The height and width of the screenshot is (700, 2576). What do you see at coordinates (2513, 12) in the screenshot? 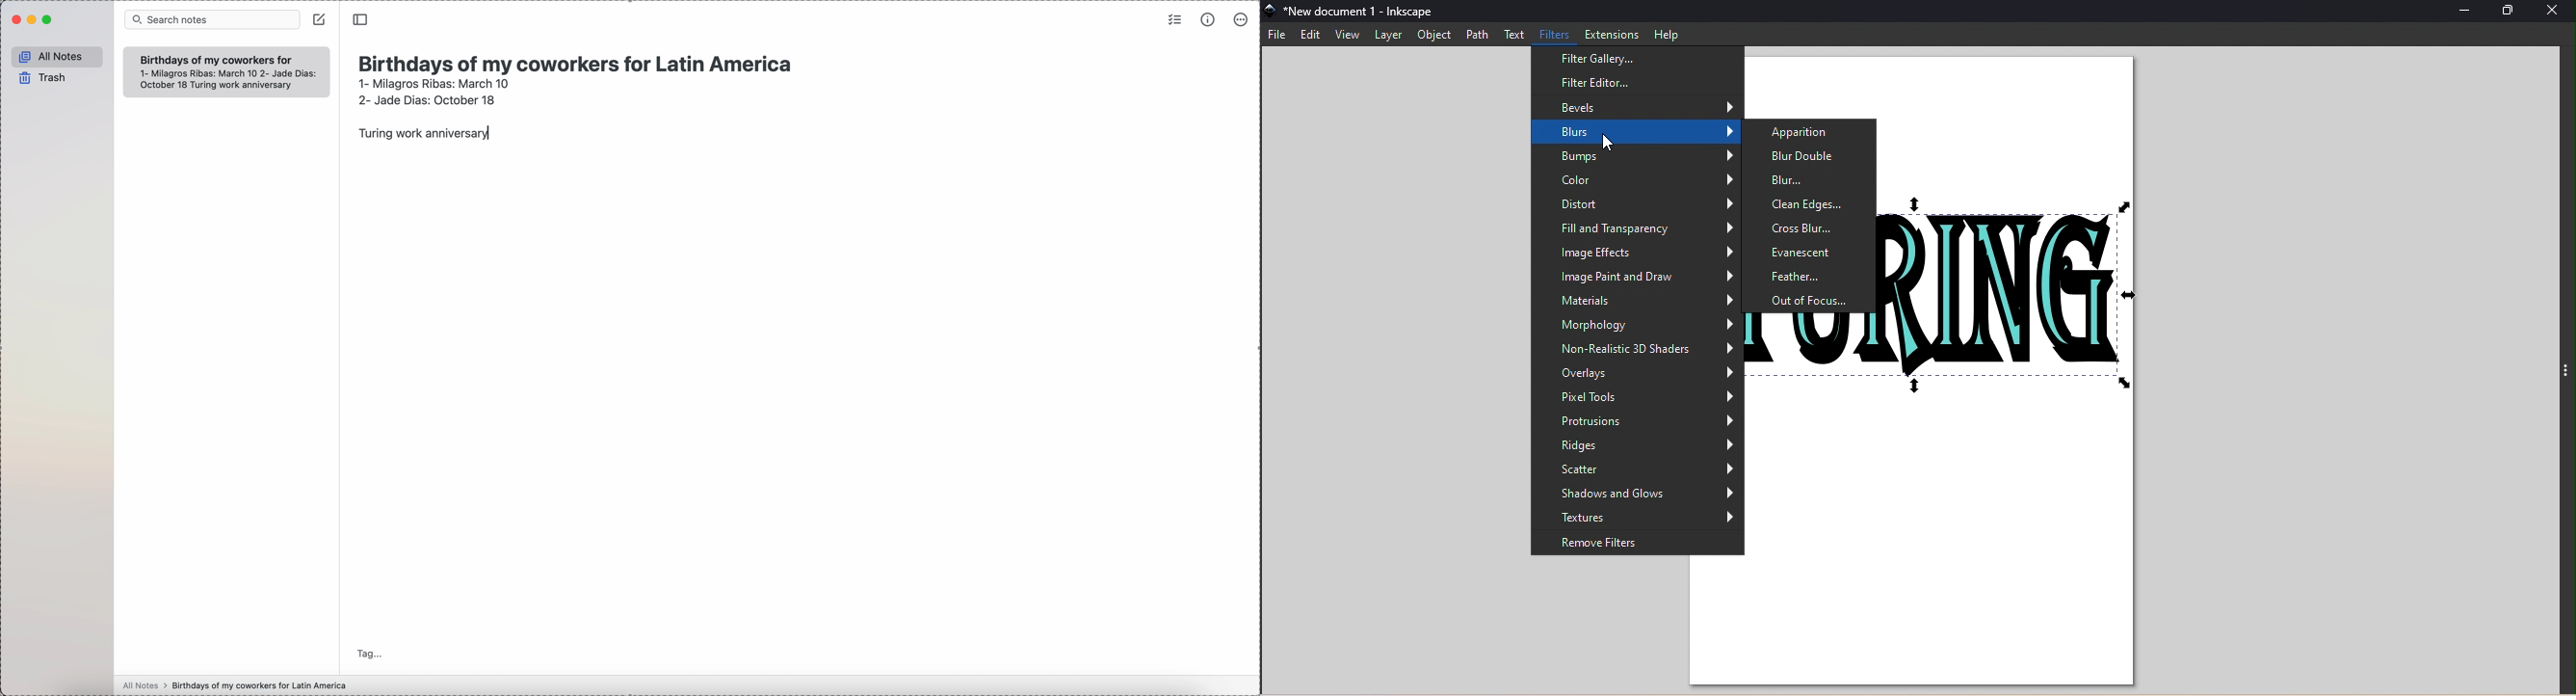
I see `Maximize` at bounding box center [2513, 12].